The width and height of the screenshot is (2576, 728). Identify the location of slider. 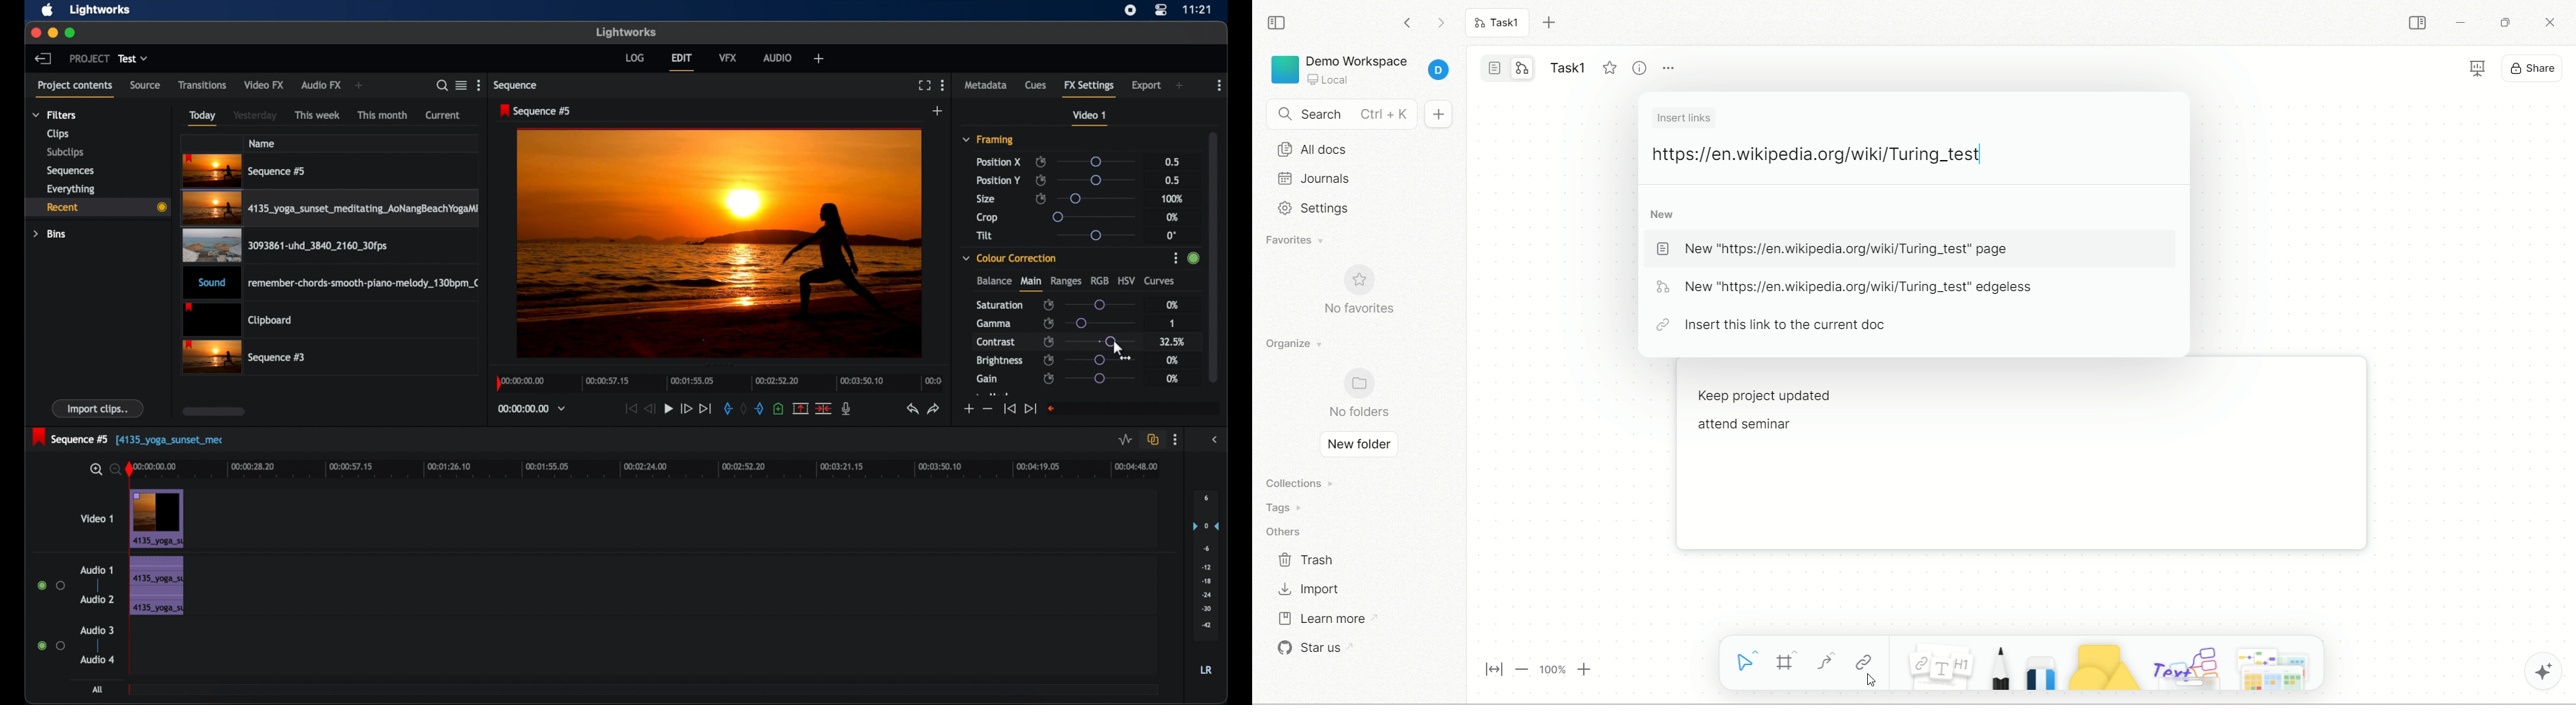
(1095, 235).